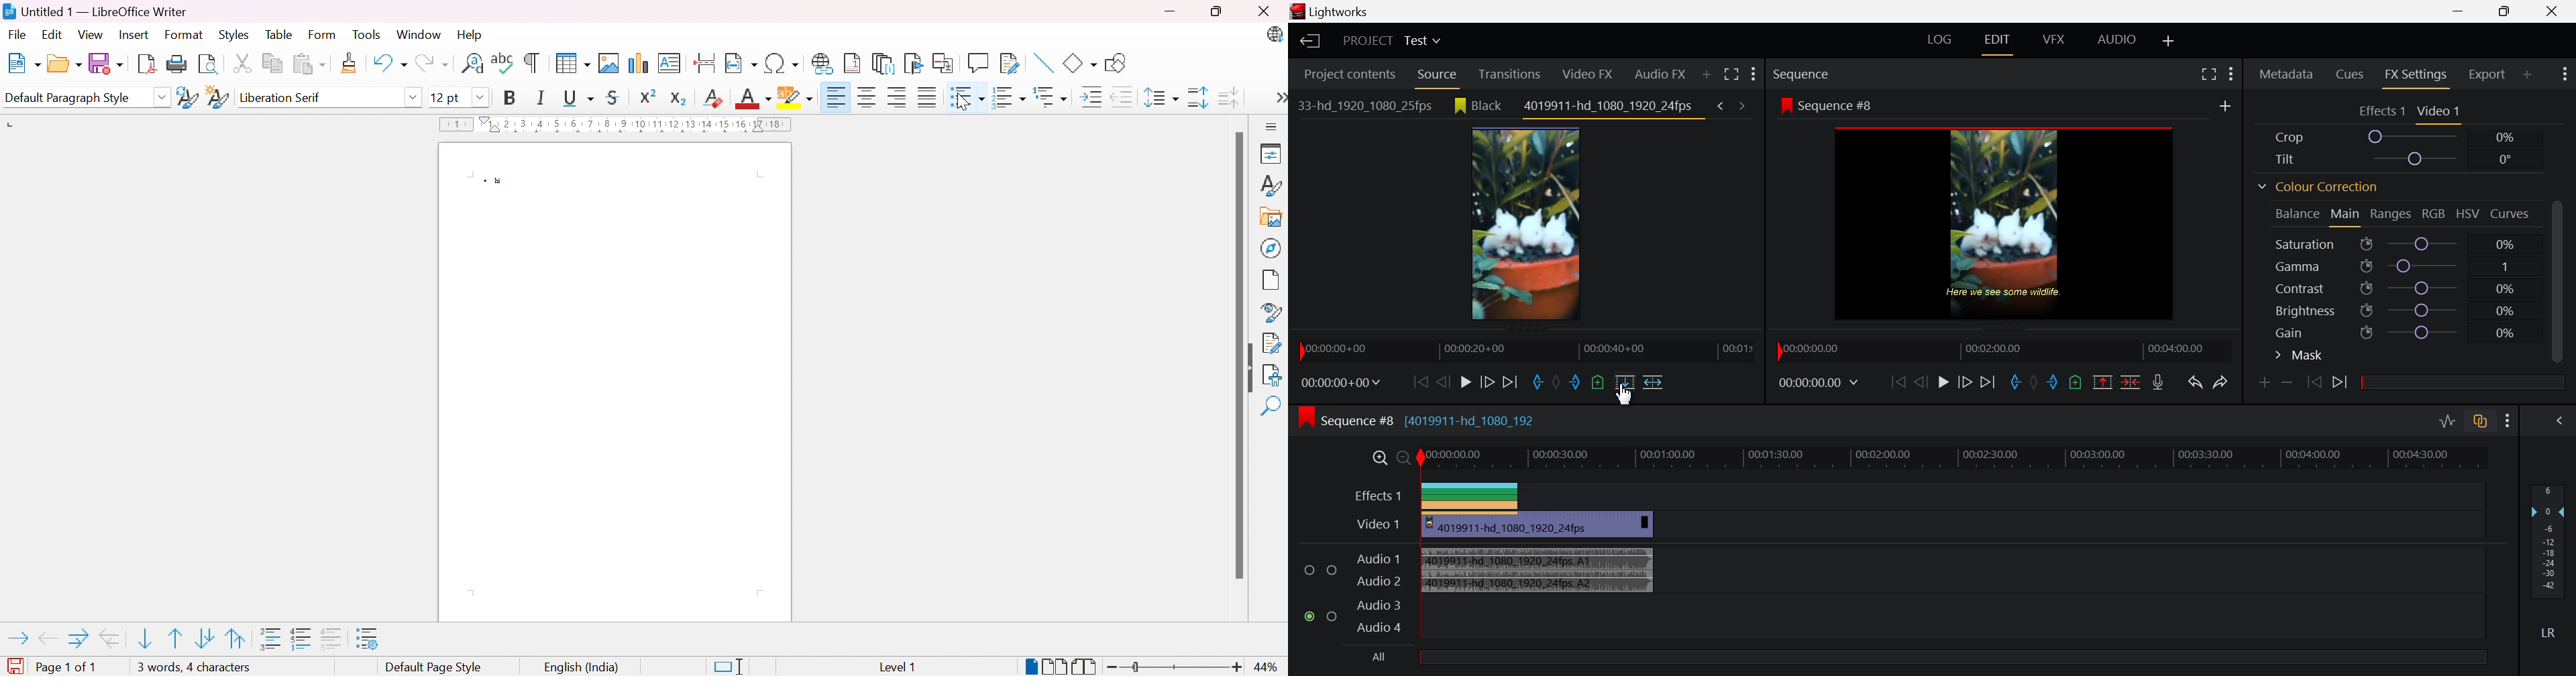 The width and height of the screenshot is (2576, 700). What do you see at coordinates (23, 62) in the screenshot?
I see `New` at bounding box center [23, 62].